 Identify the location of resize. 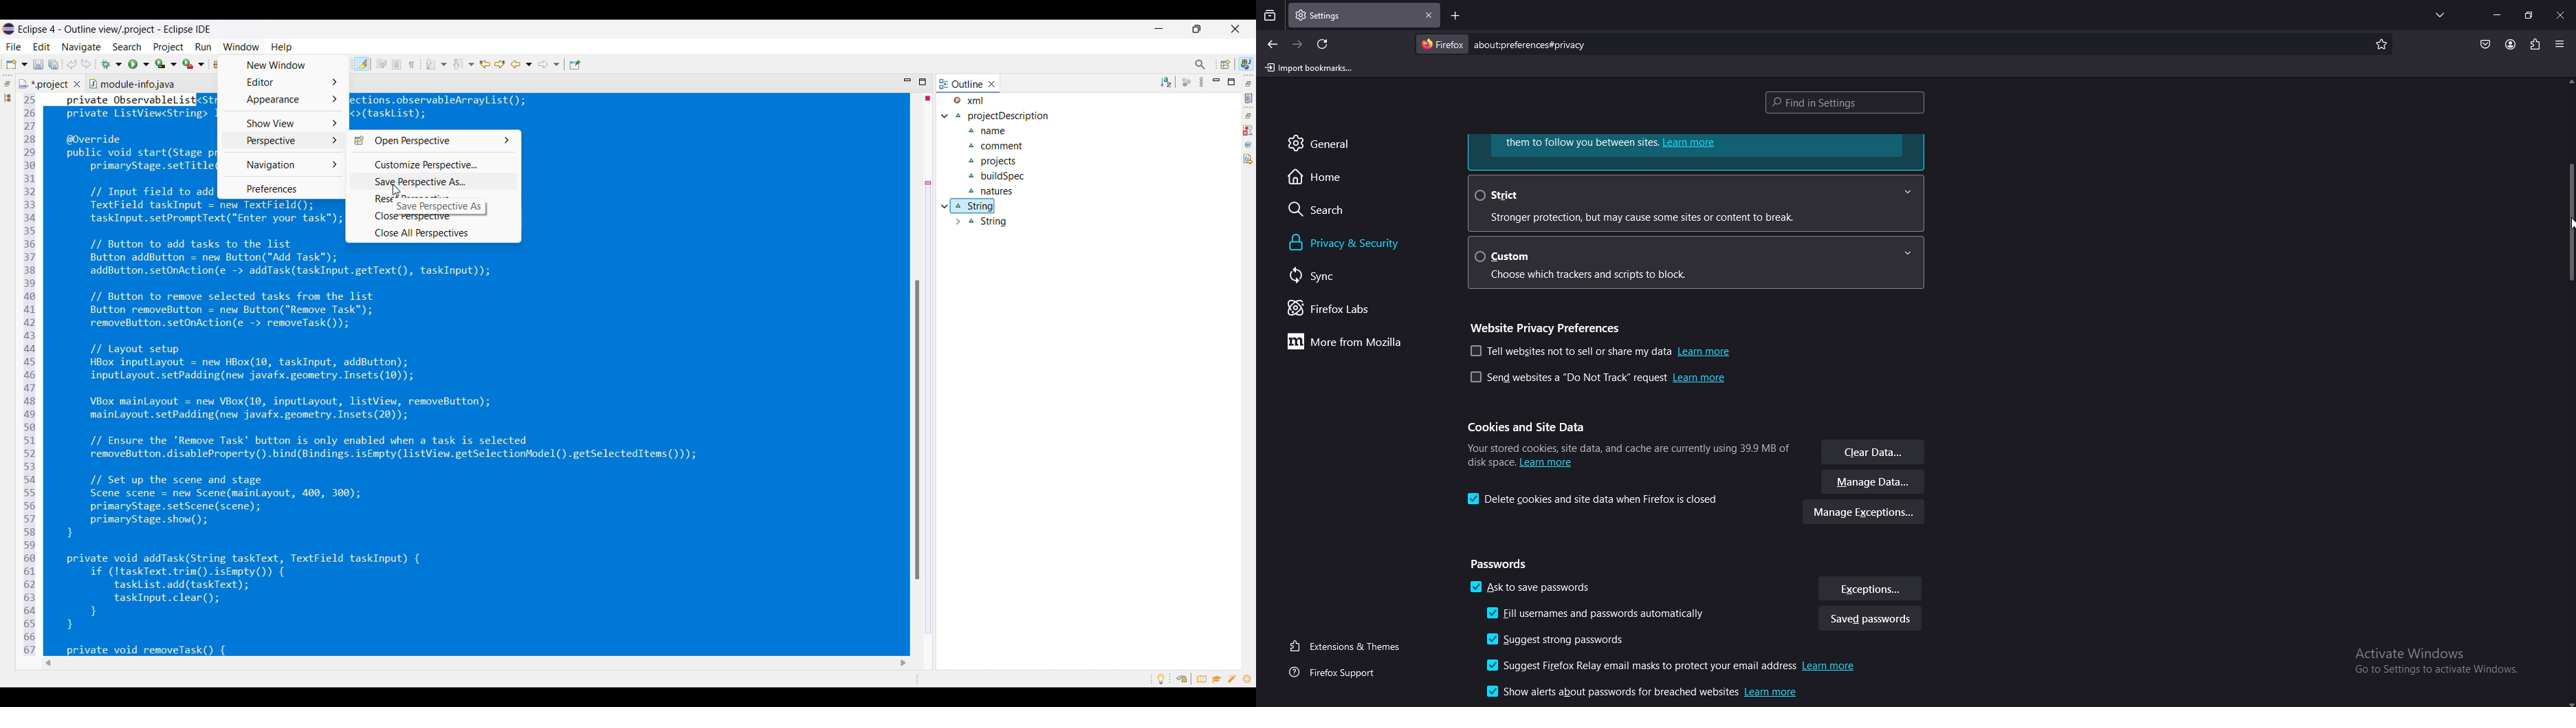
(2528, 14).